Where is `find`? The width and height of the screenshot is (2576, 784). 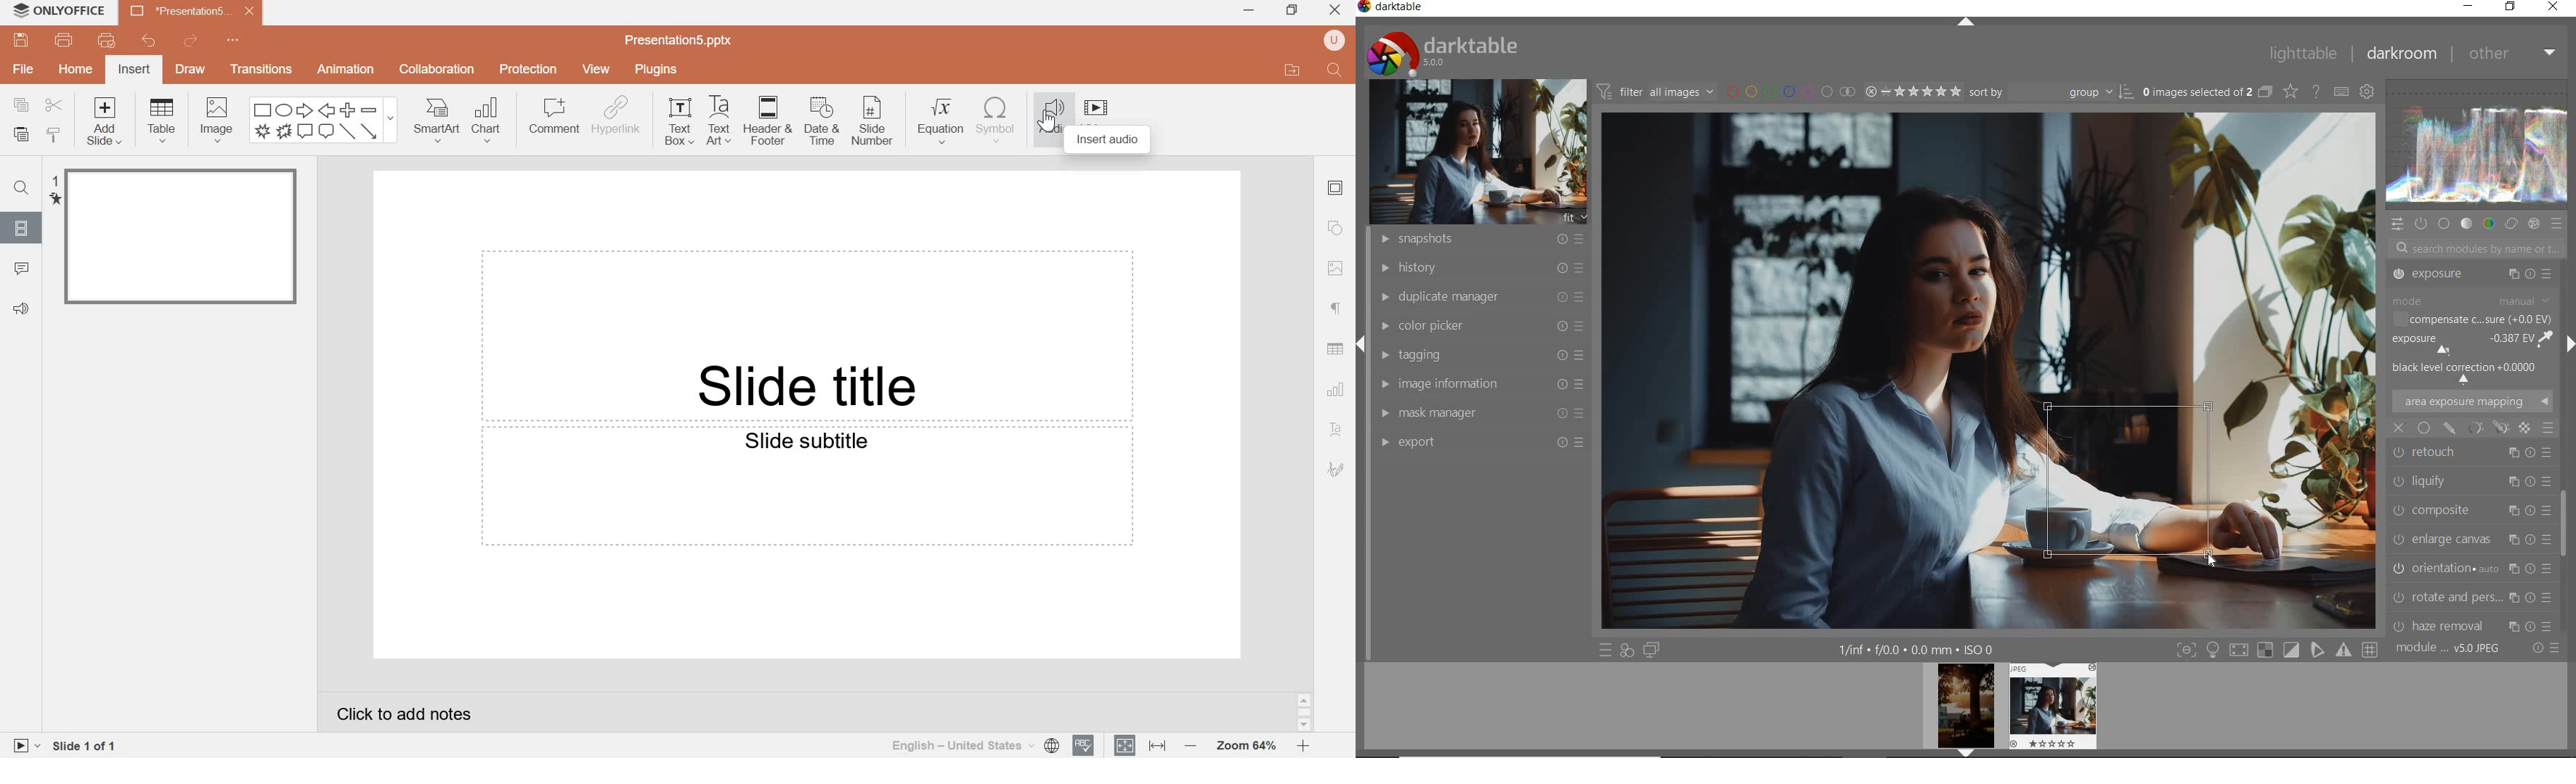
find is located at coordinates (20, 188).